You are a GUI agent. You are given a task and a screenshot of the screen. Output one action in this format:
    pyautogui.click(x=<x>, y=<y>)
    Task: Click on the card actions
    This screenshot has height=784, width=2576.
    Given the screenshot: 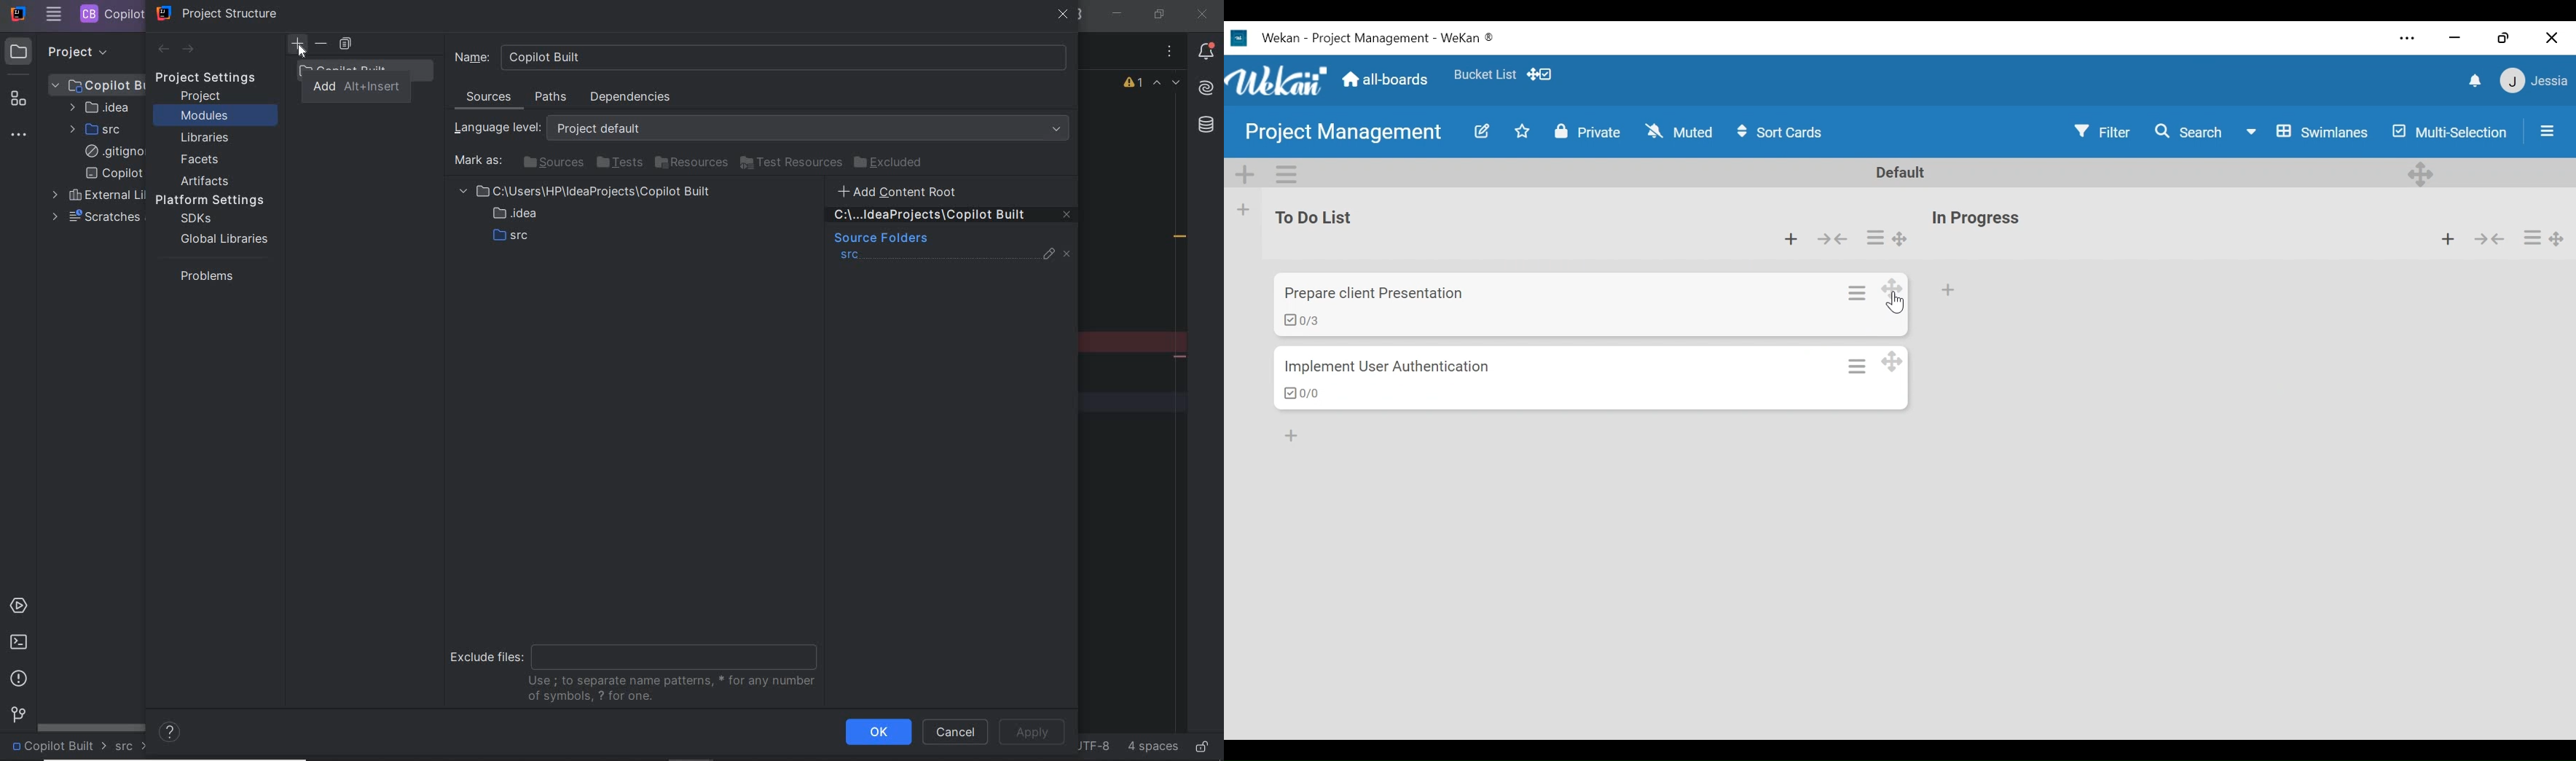 What is the action you would take?
    pyautogui.click(x=1857, y=292)
    